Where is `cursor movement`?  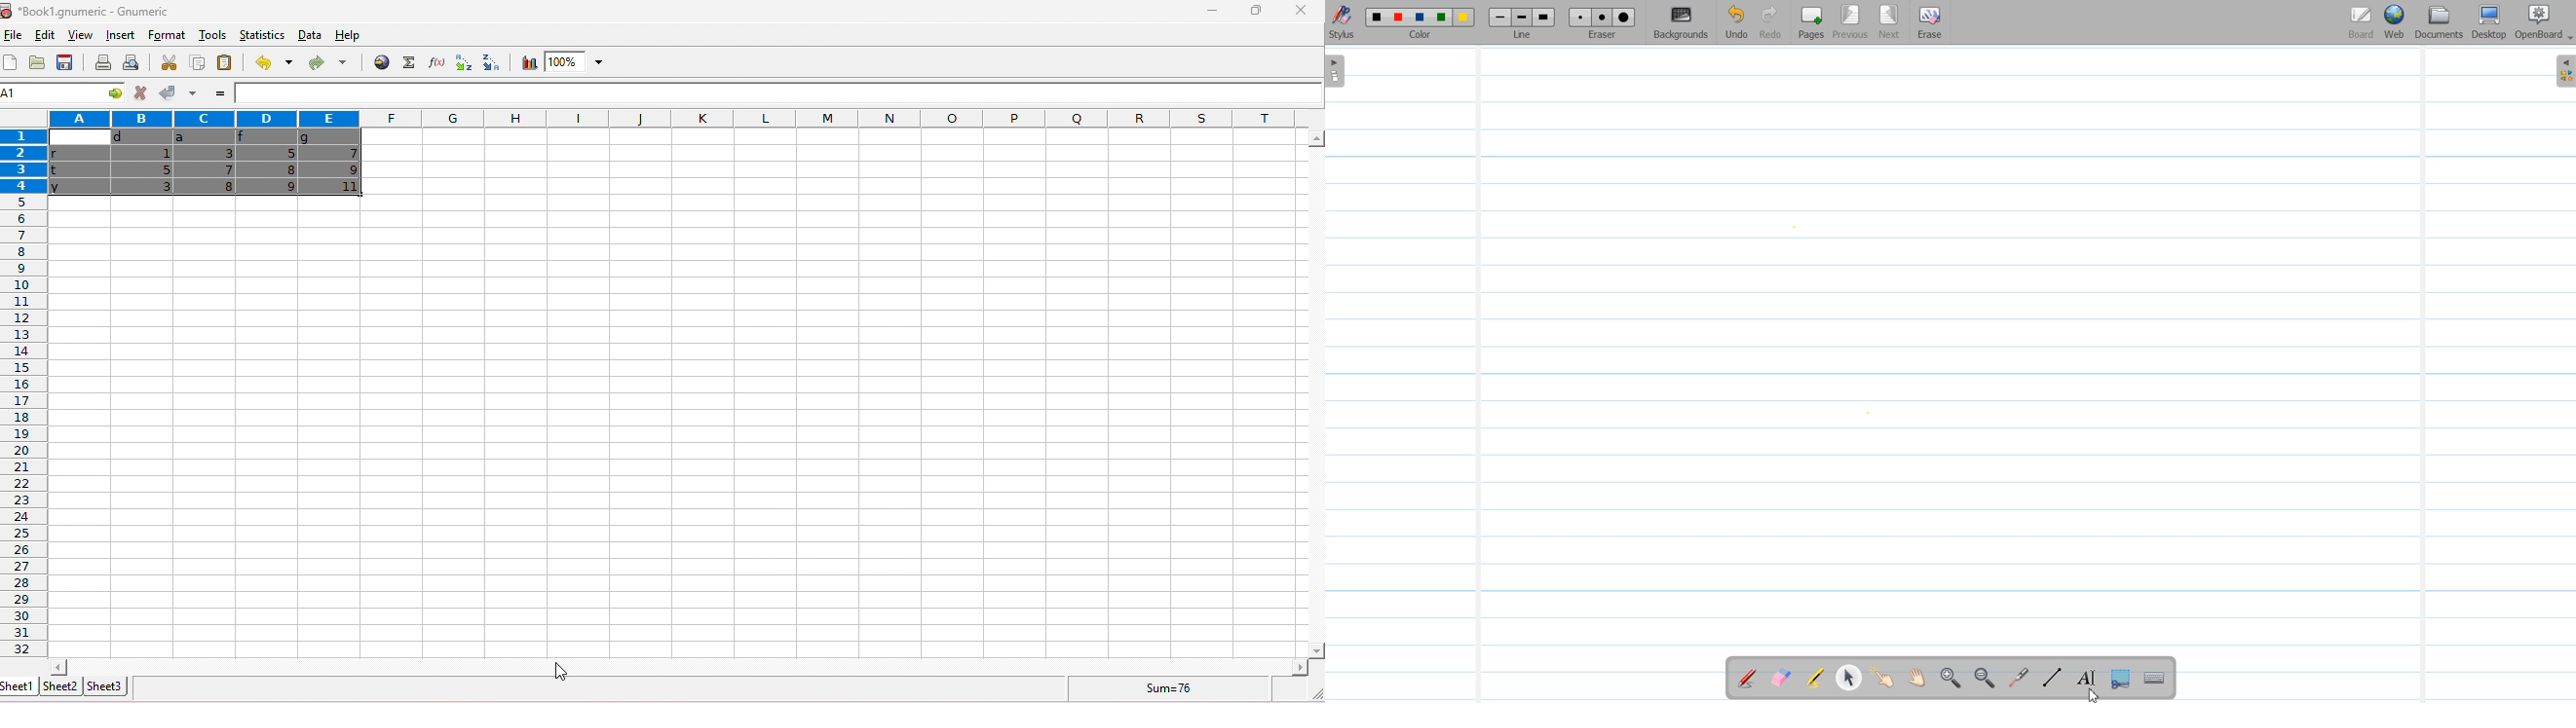 cursor movement is located at coordinates (15, 31).